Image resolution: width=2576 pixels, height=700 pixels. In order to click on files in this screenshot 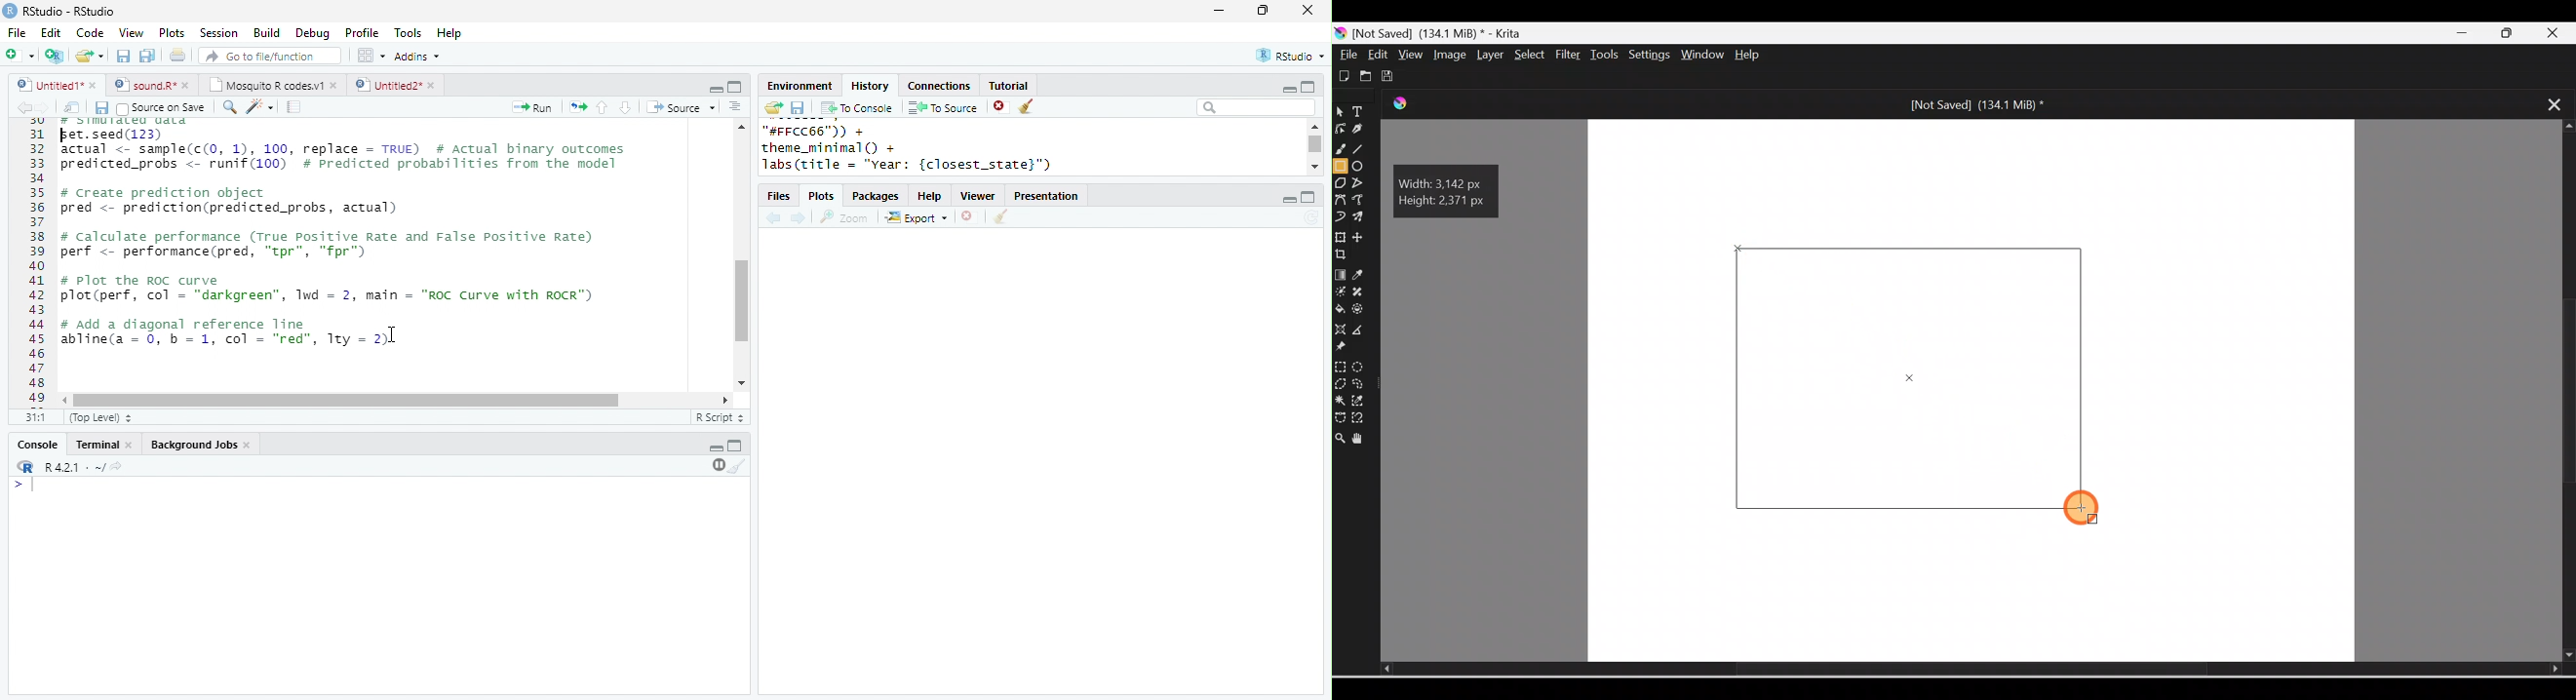, I will do `click(780, 197)`.